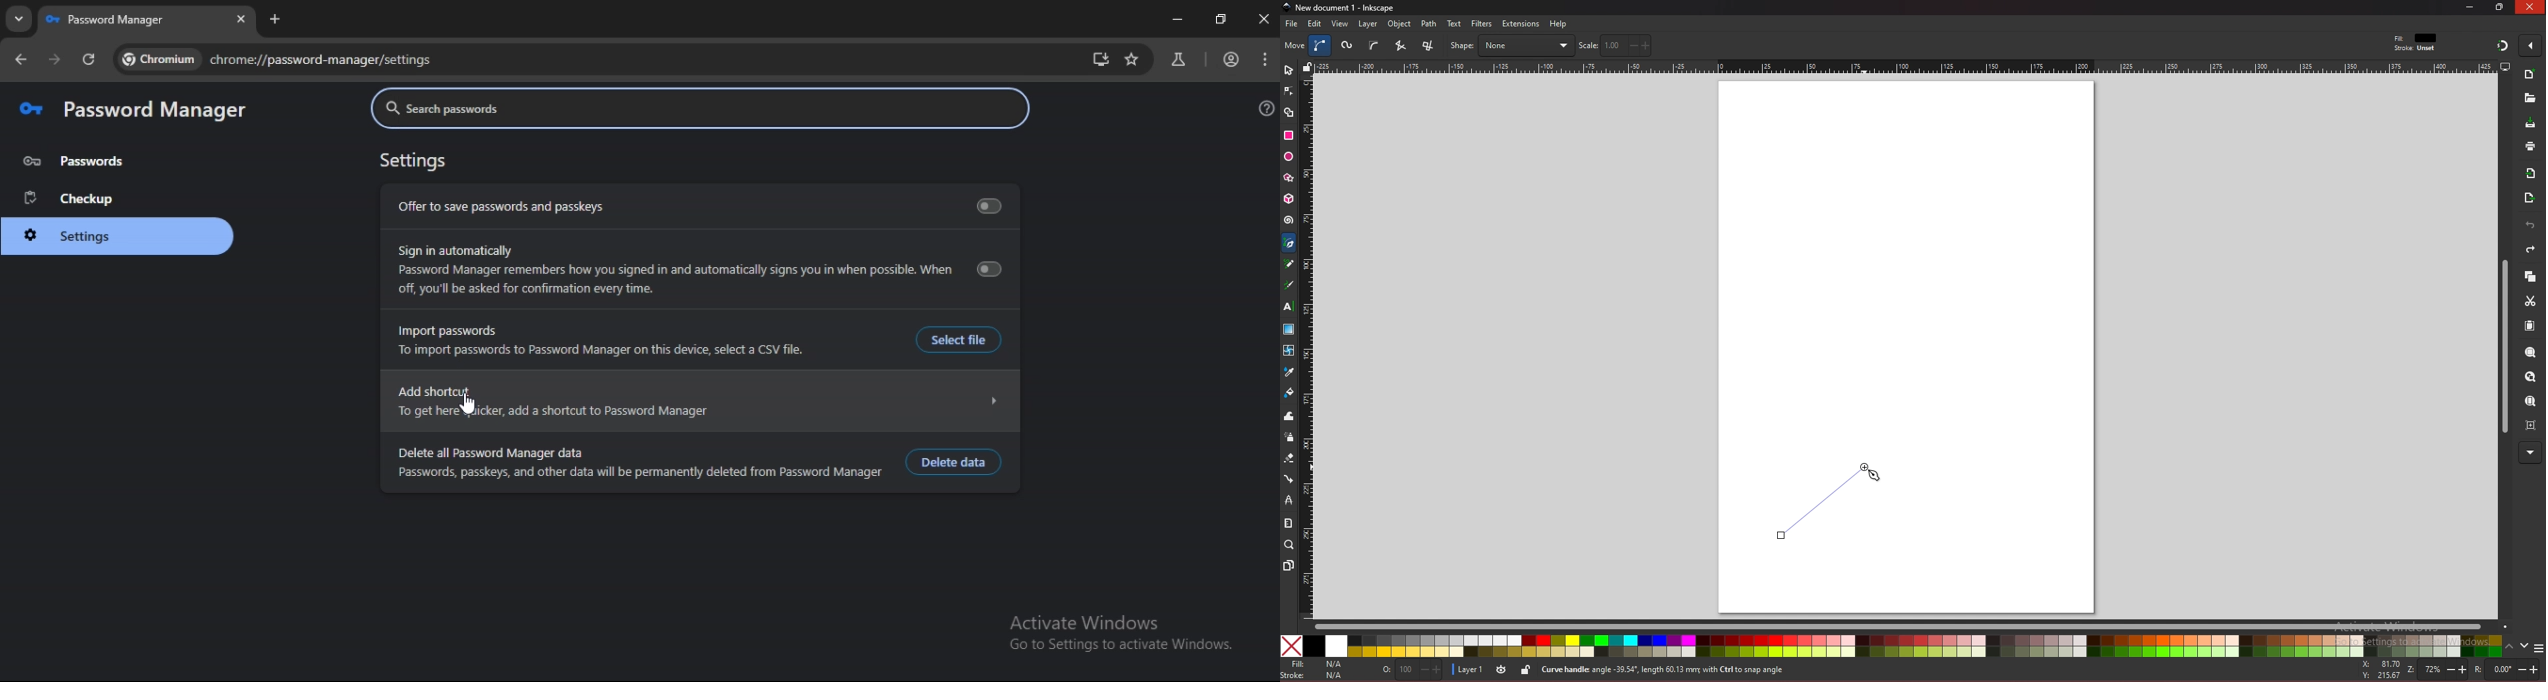  What do you see at coordinates (954, 462) in the screenshot?
I see `delete data` at bounding box center [954, 462].